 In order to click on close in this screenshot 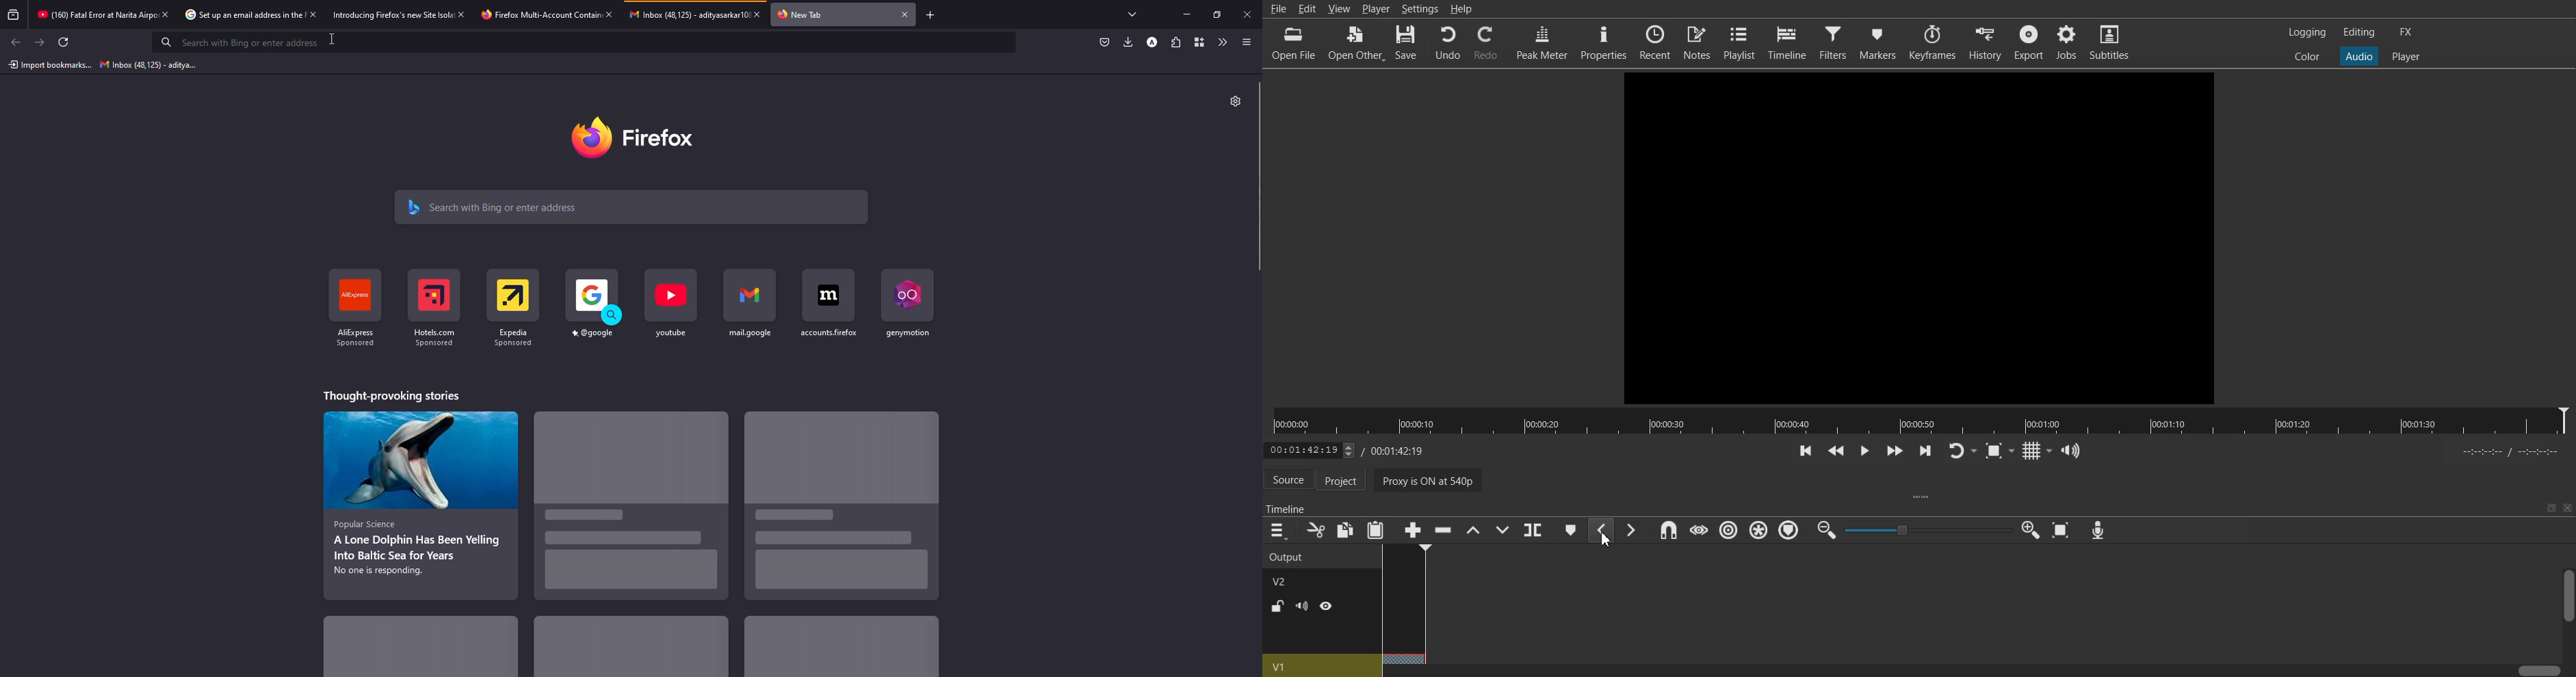, I will do `click(905, 14)`.